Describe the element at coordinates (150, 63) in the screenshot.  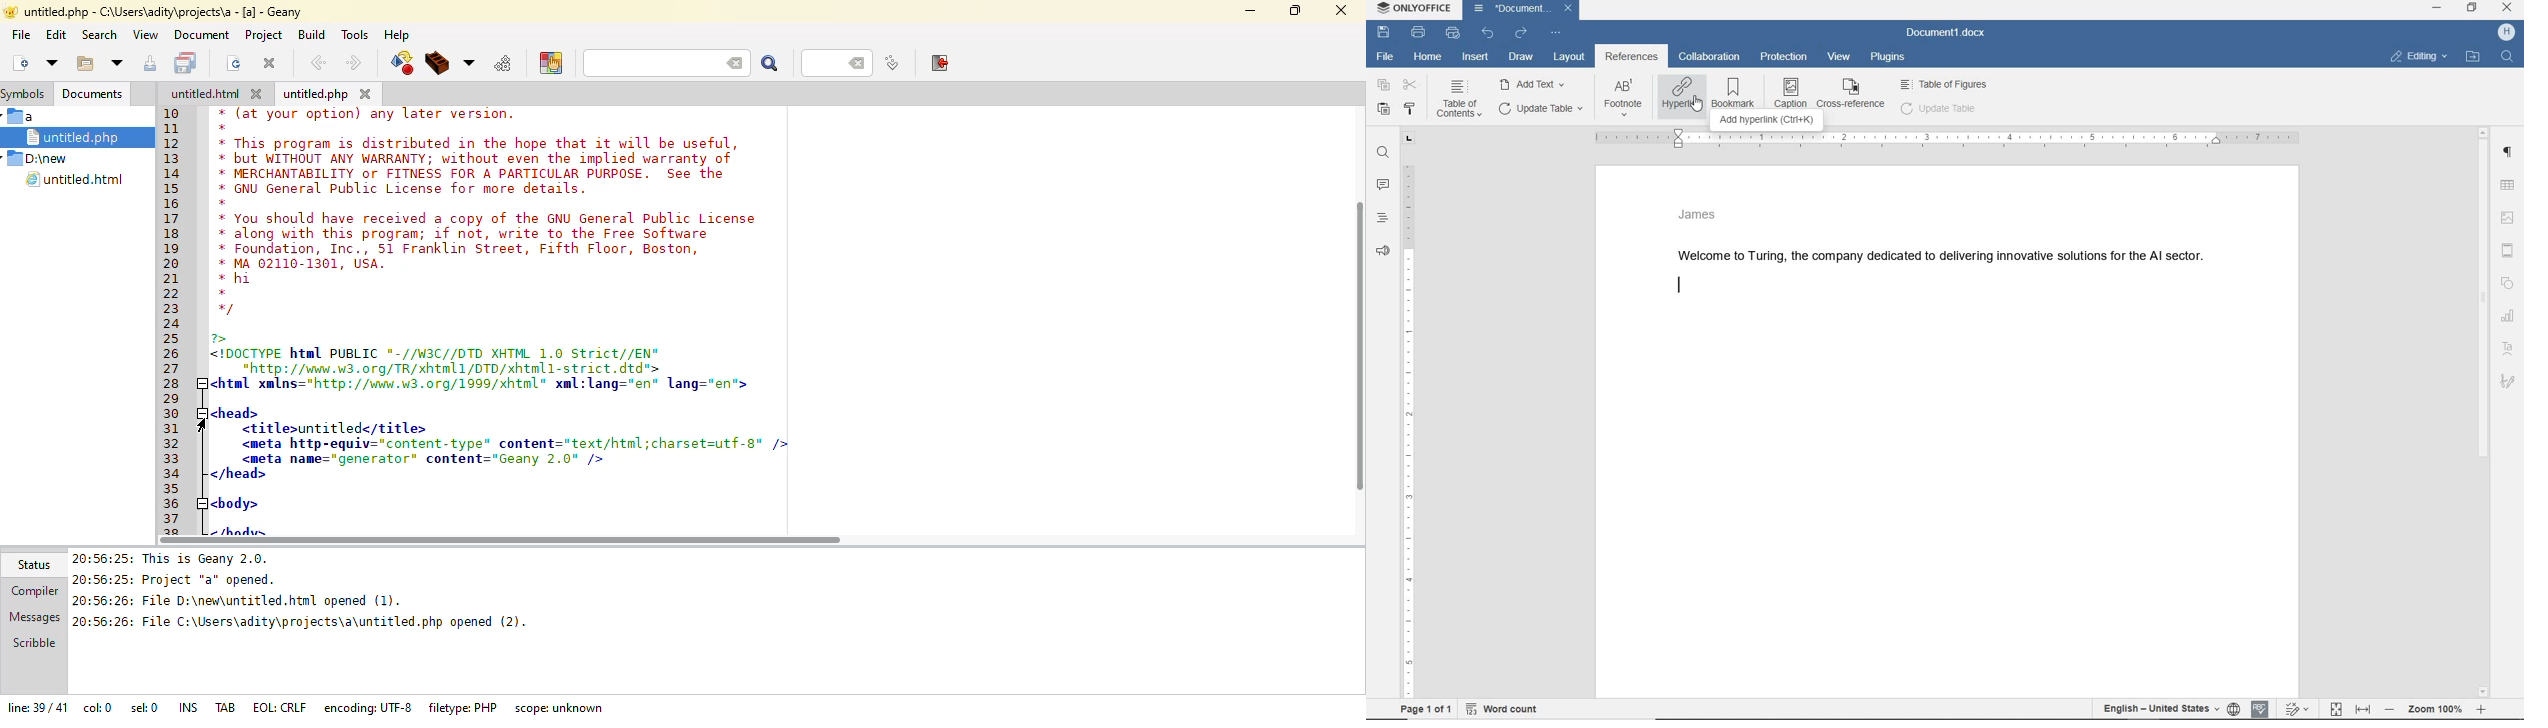
I see `save` at that location.